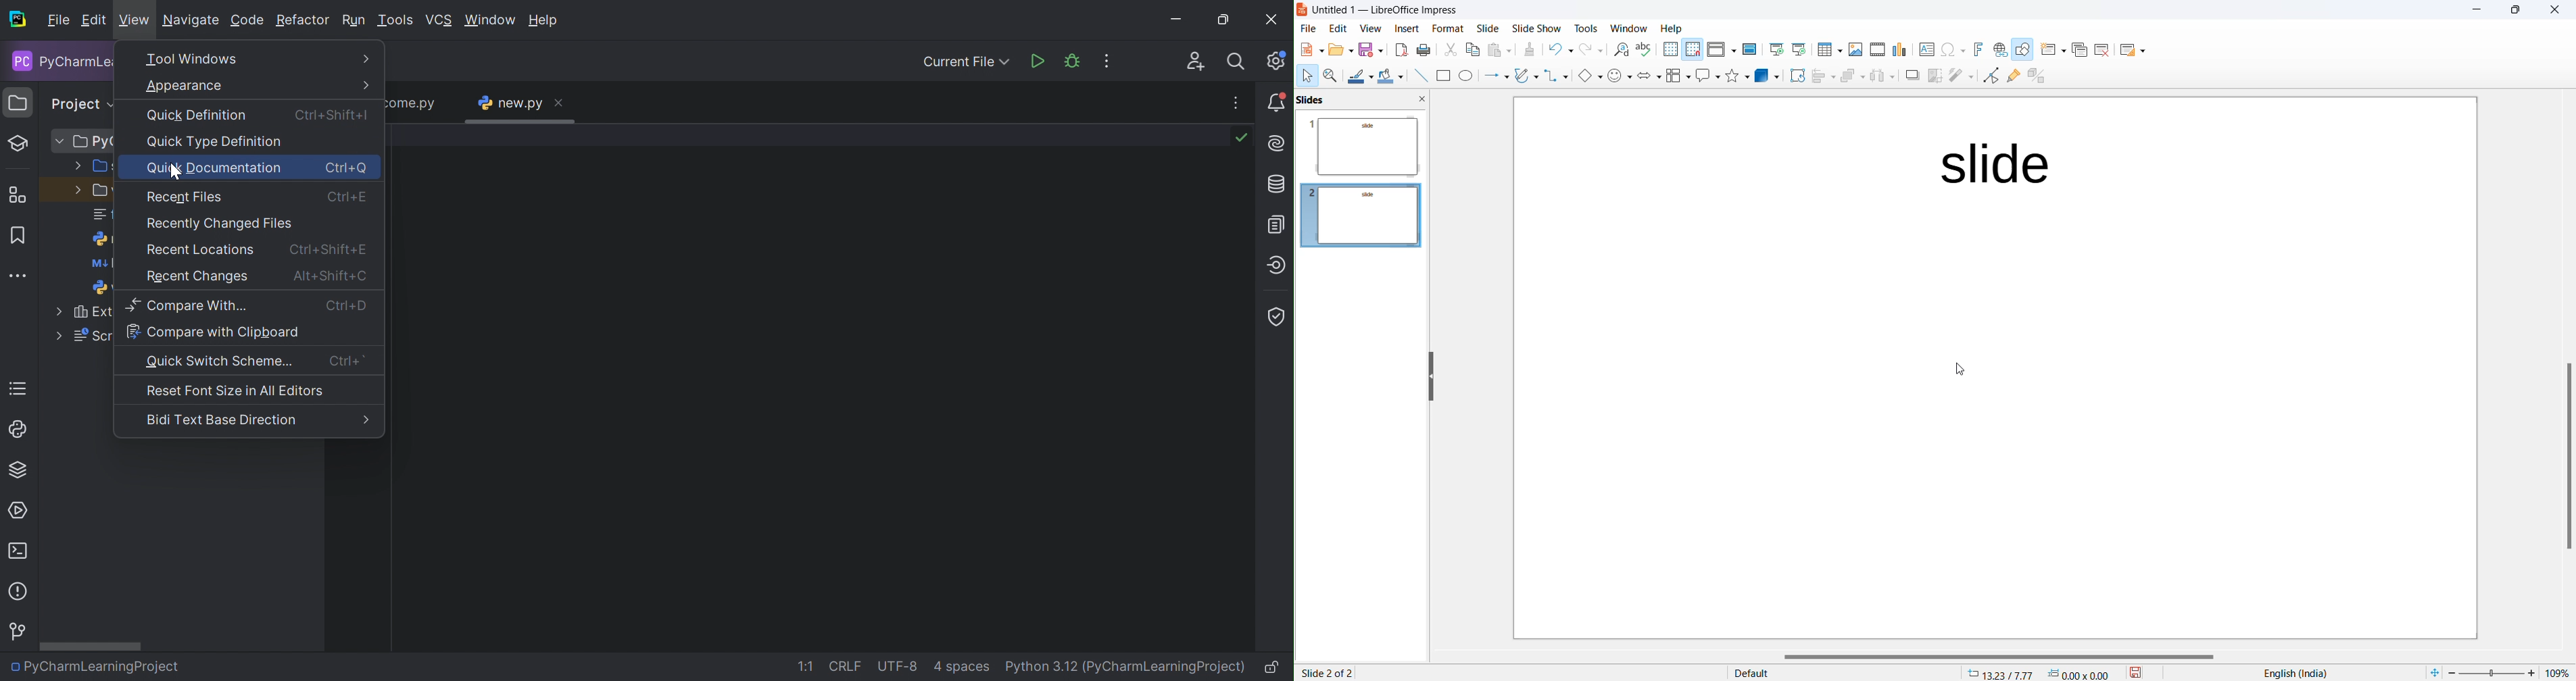  Describe the element at coordinates (2495, 672) in the screenshot. I see `zoom slider` at that location.